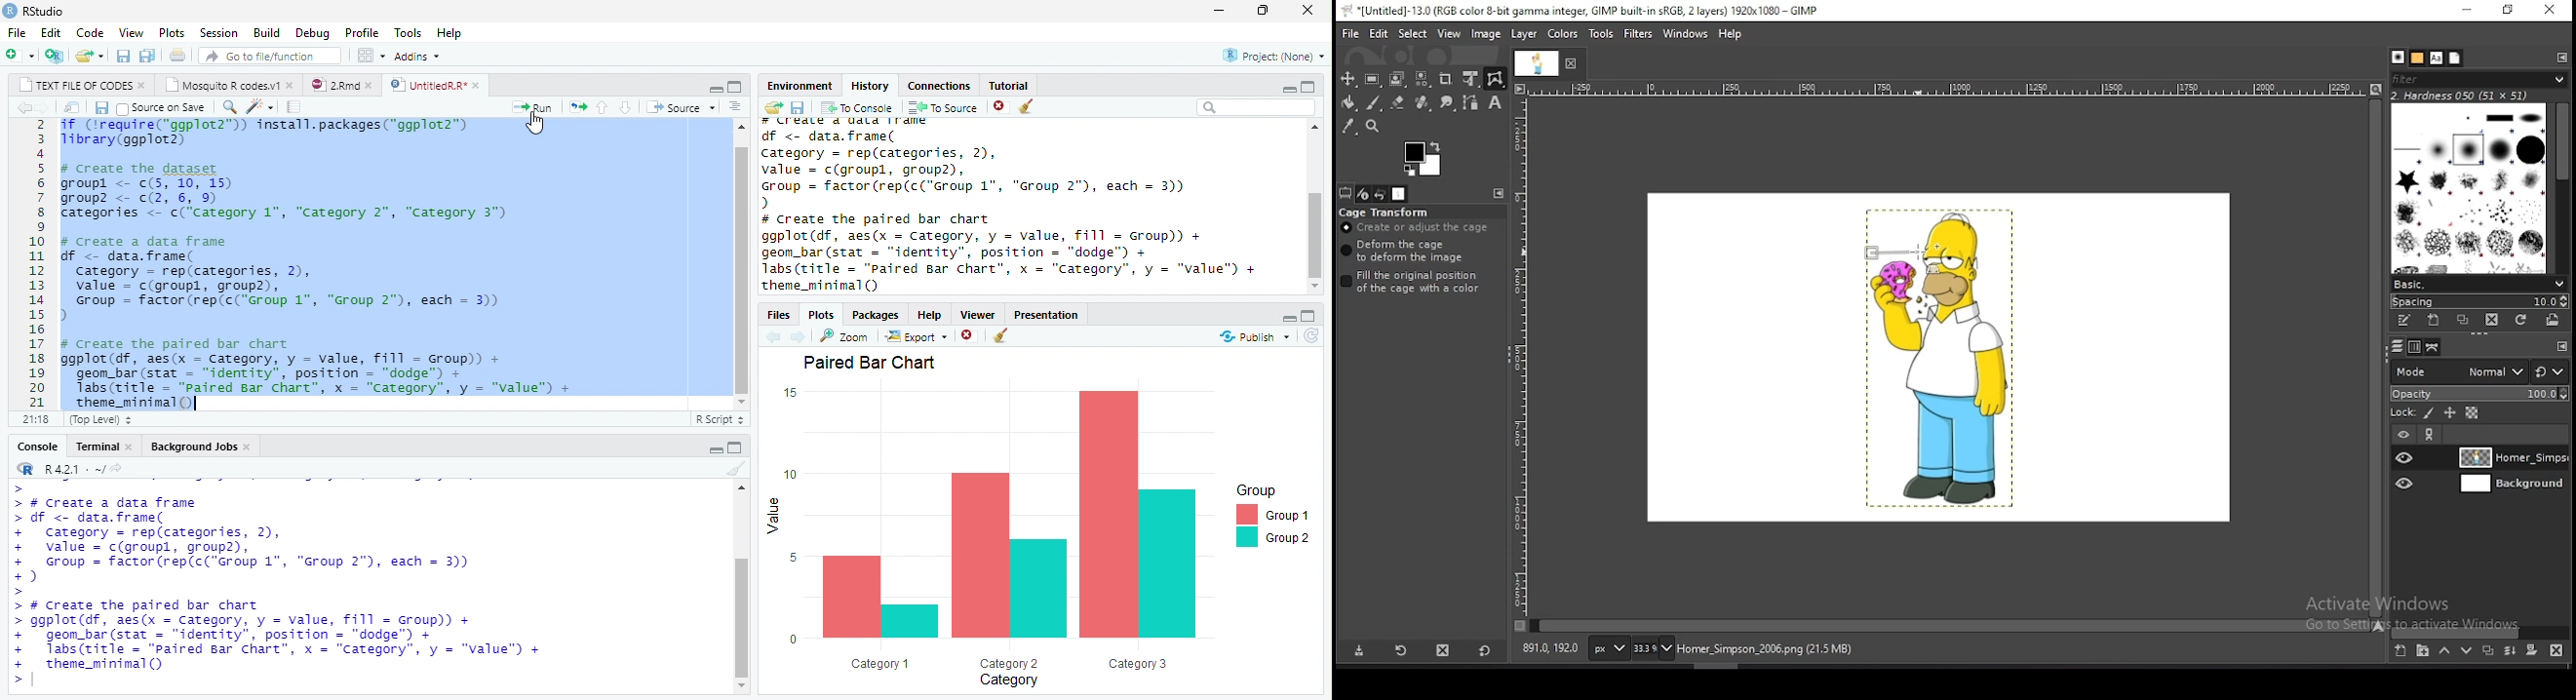 The height and width of the screenshot is (700, 2576). Describe the element at coordinates (1311, 336) in the screenshot. I see `sync` at that location.